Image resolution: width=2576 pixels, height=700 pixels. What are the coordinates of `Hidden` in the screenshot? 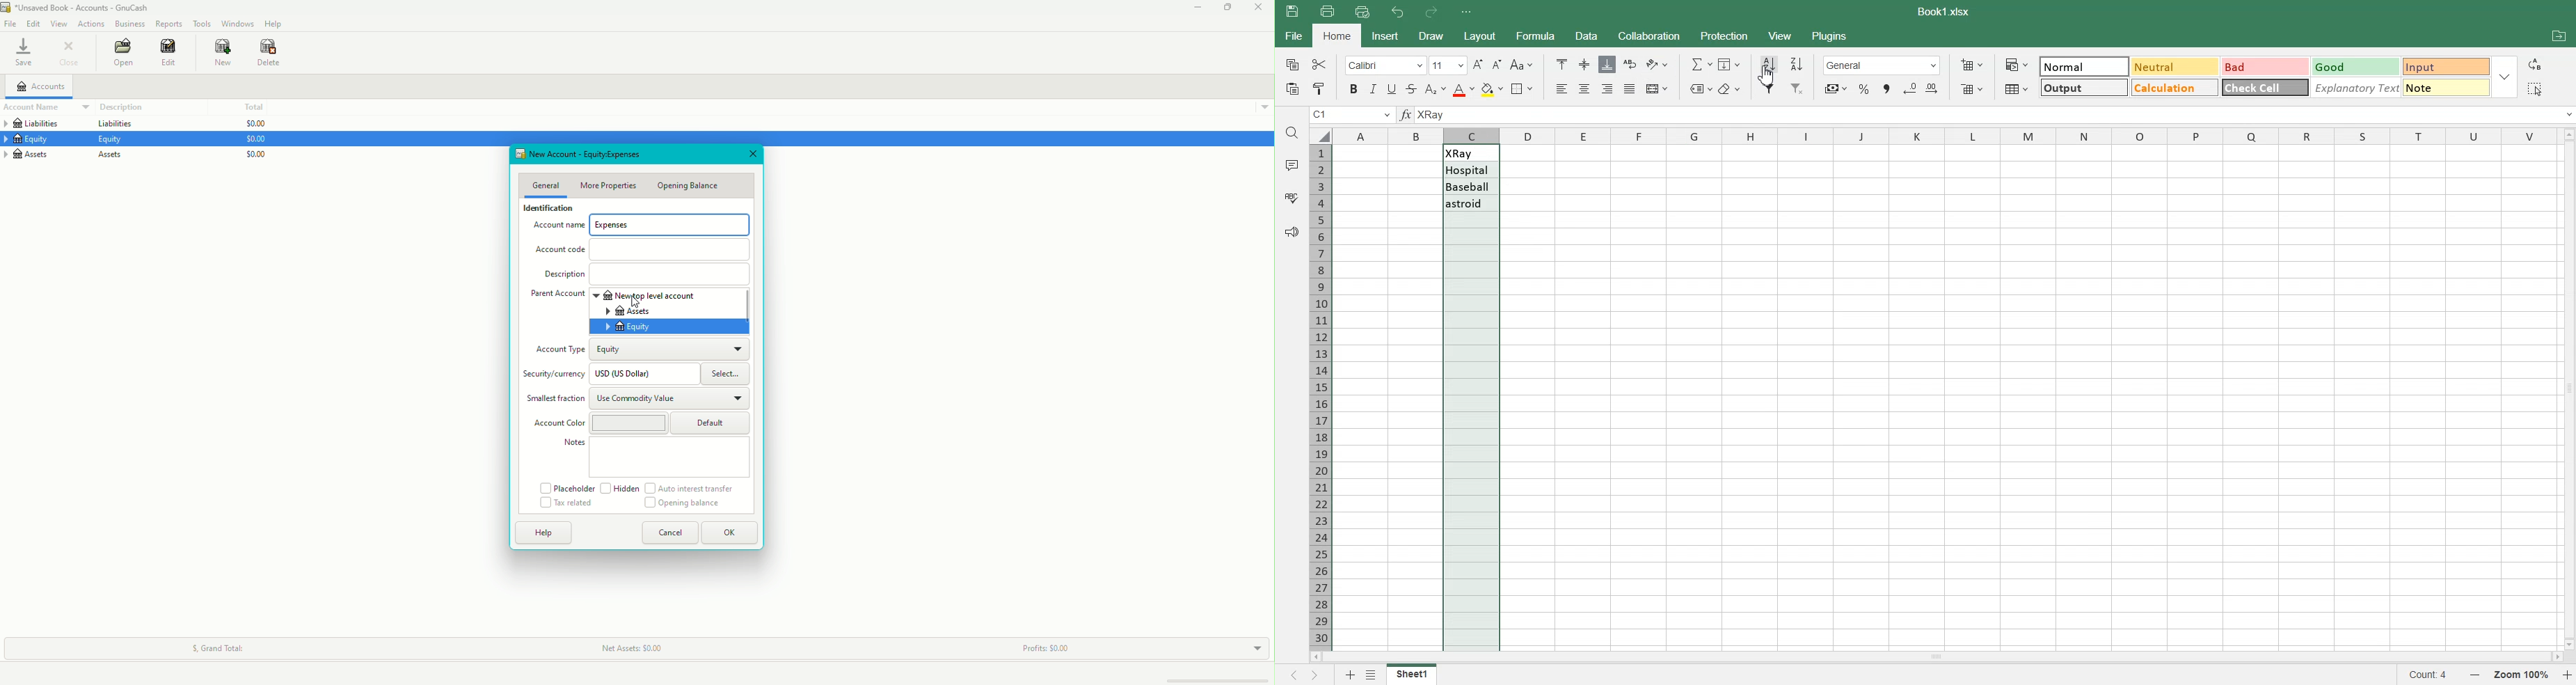 It's located at (621, 489).